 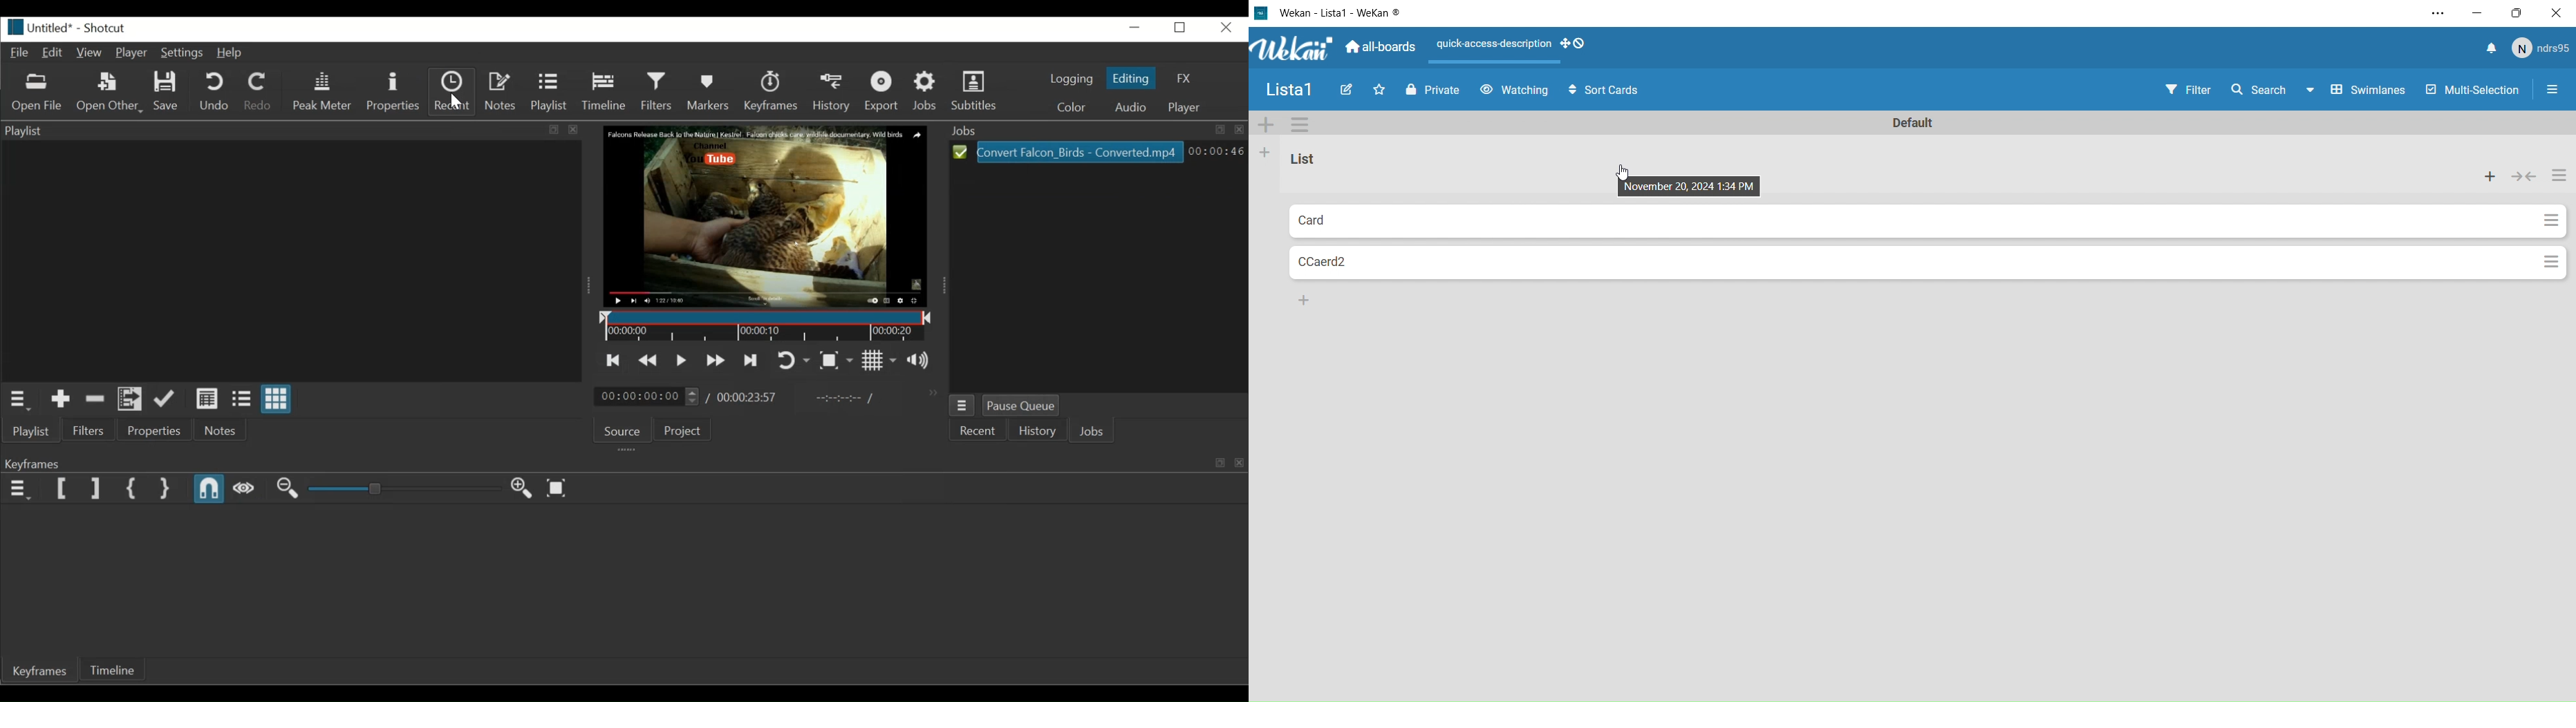 What do you see at coordinates (232, 53) in the screenshot?
I see `Help` at bounding box center [232, 53].